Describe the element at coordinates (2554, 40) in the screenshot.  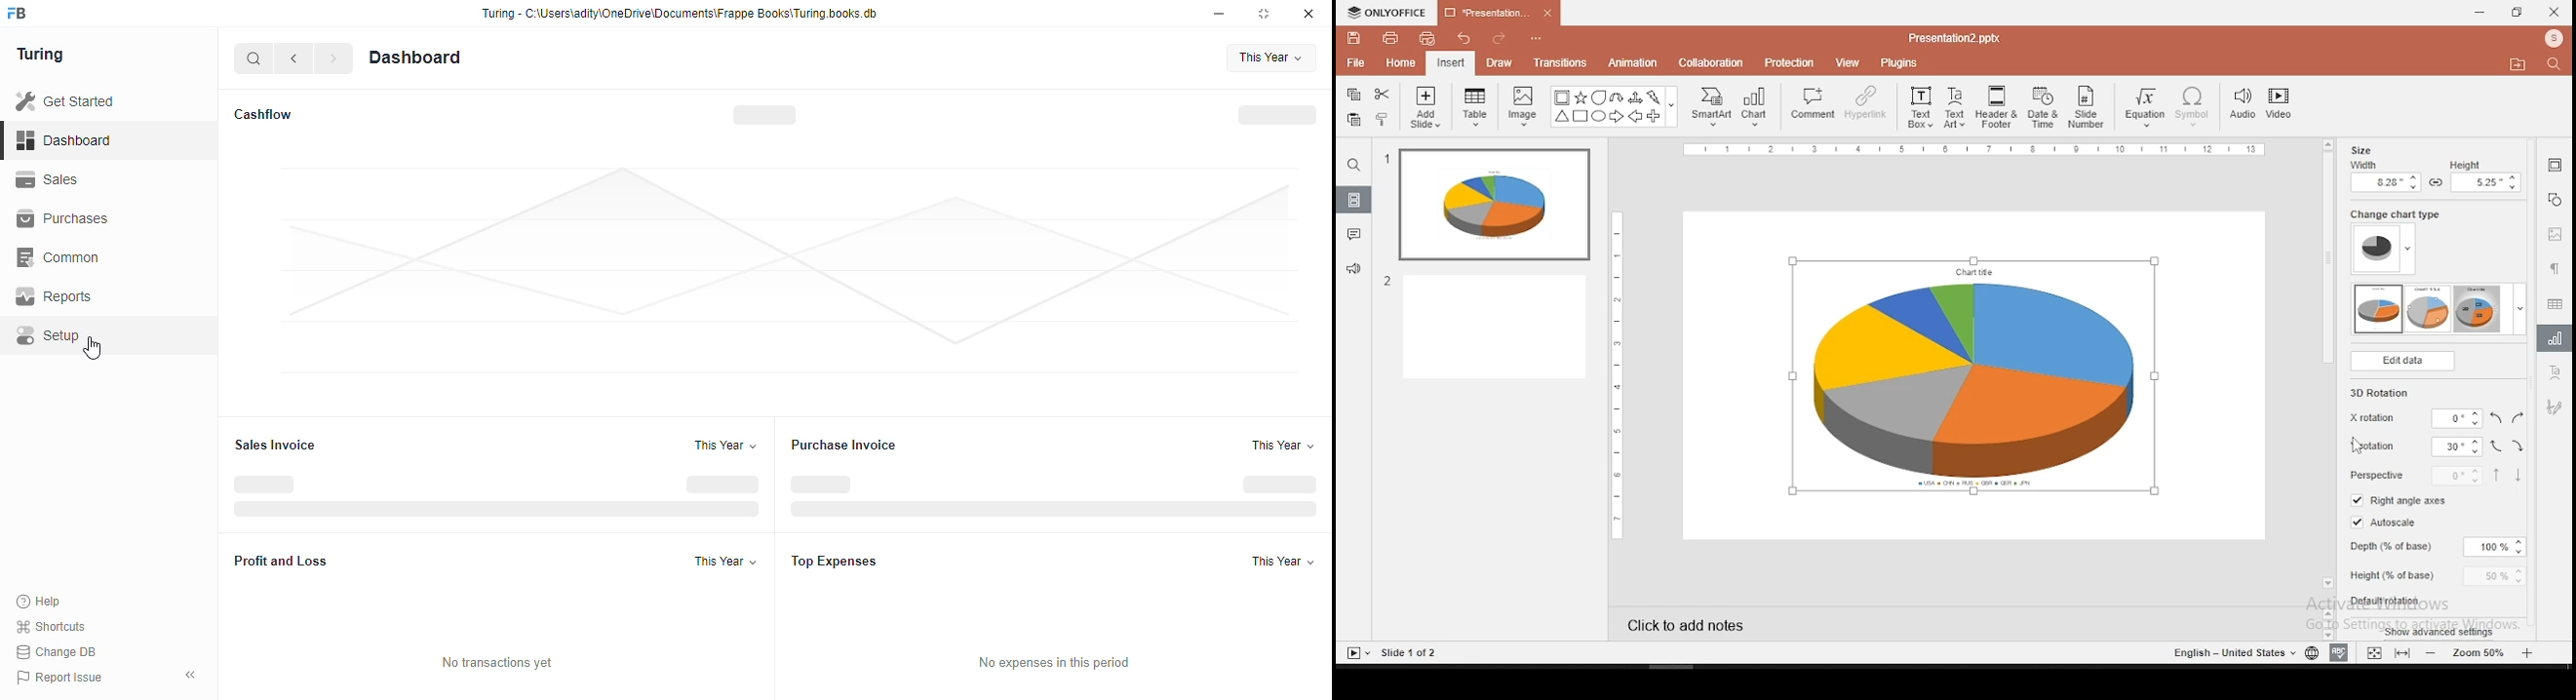
I see `icon` at that location.